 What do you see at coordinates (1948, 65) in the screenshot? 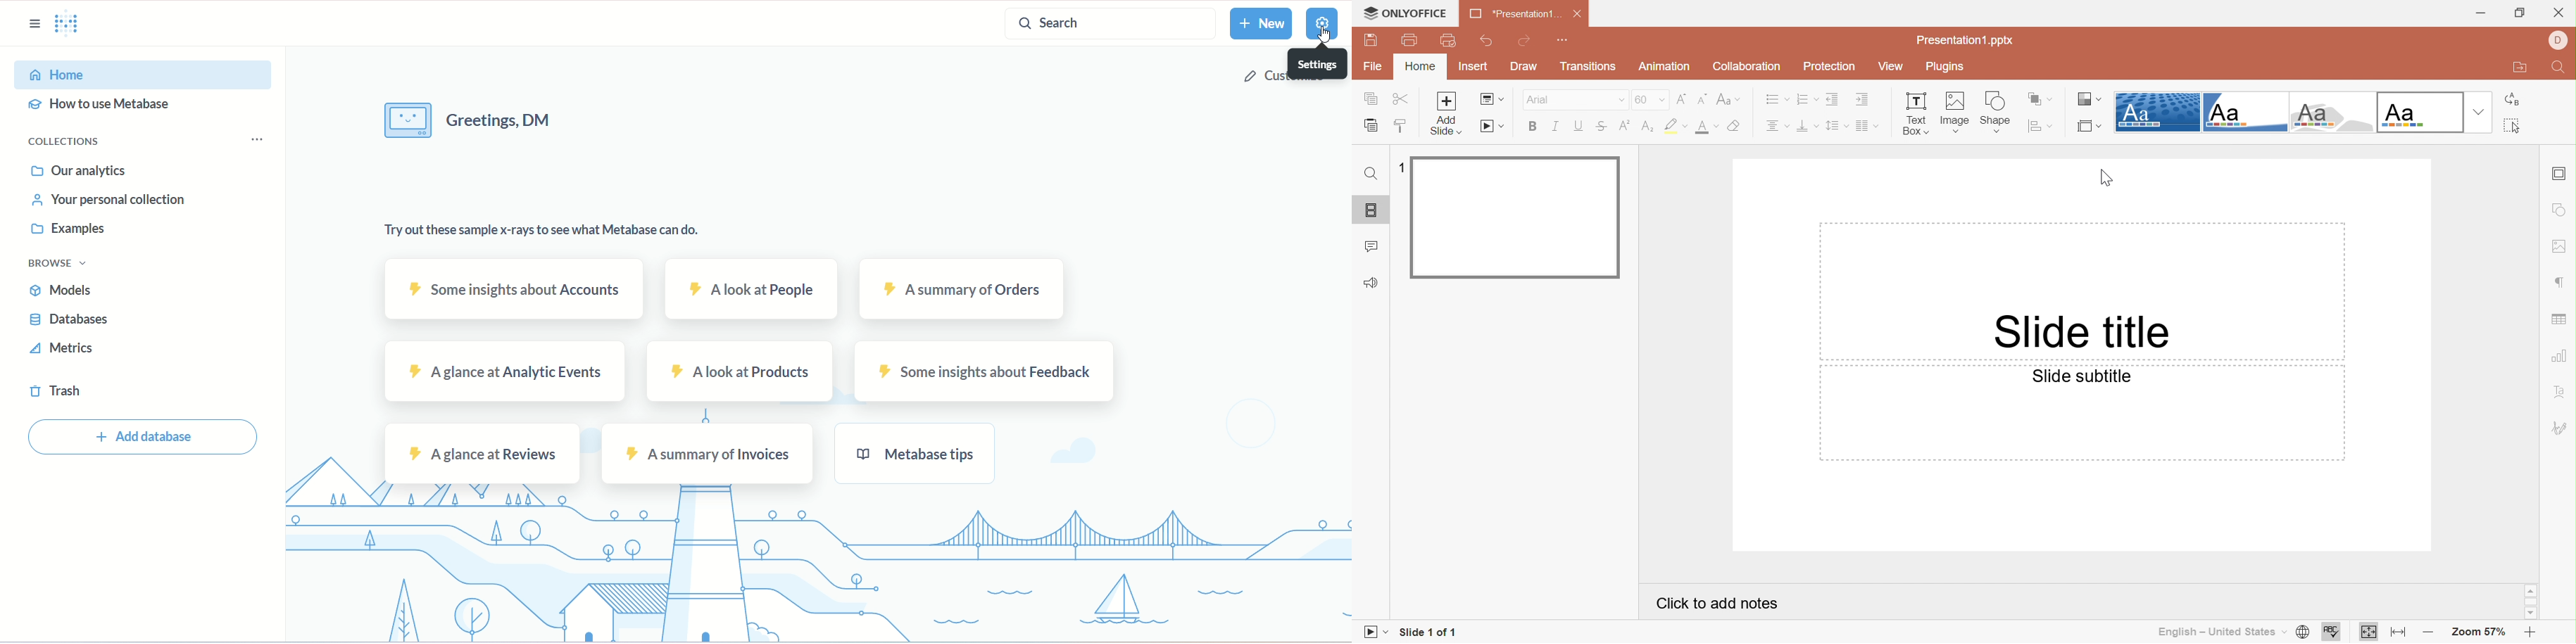
I see `Plugins` at bounding box center [1948, 65].